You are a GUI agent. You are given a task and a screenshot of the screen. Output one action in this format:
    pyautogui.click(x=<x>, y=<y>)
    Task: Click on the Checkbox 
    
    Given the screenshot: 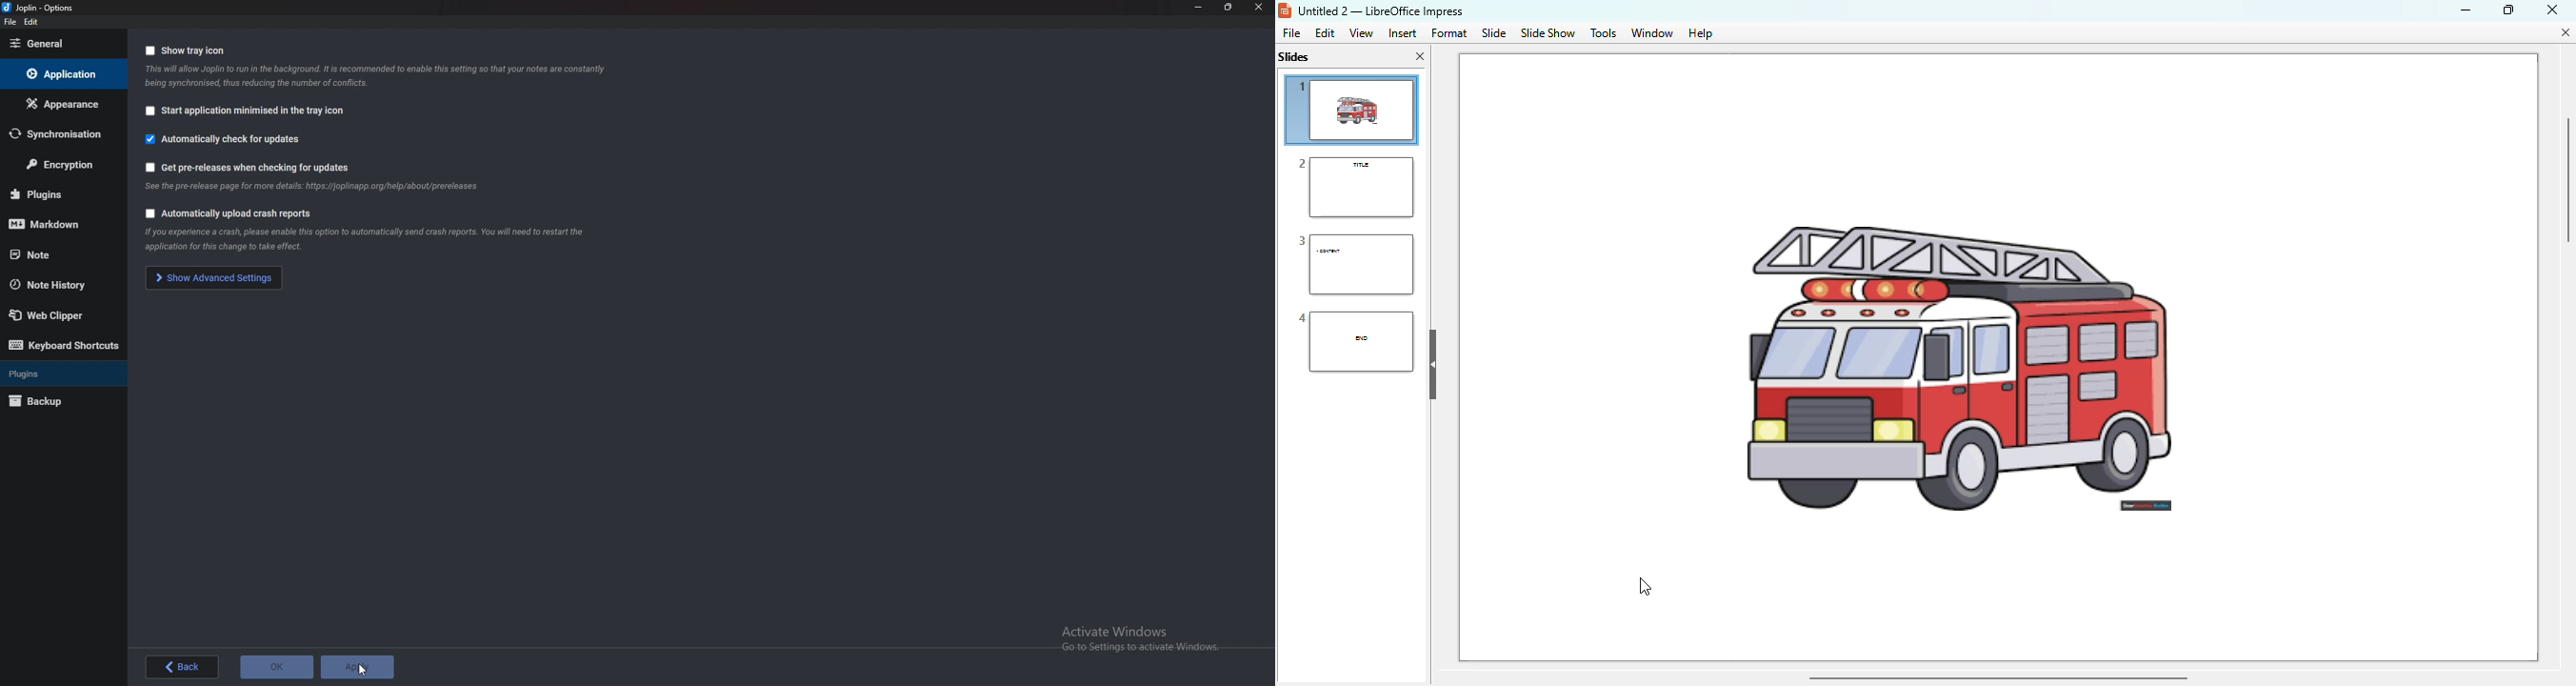 What is the action you would take?
    pyautogui.click(x=149, y=167)
    